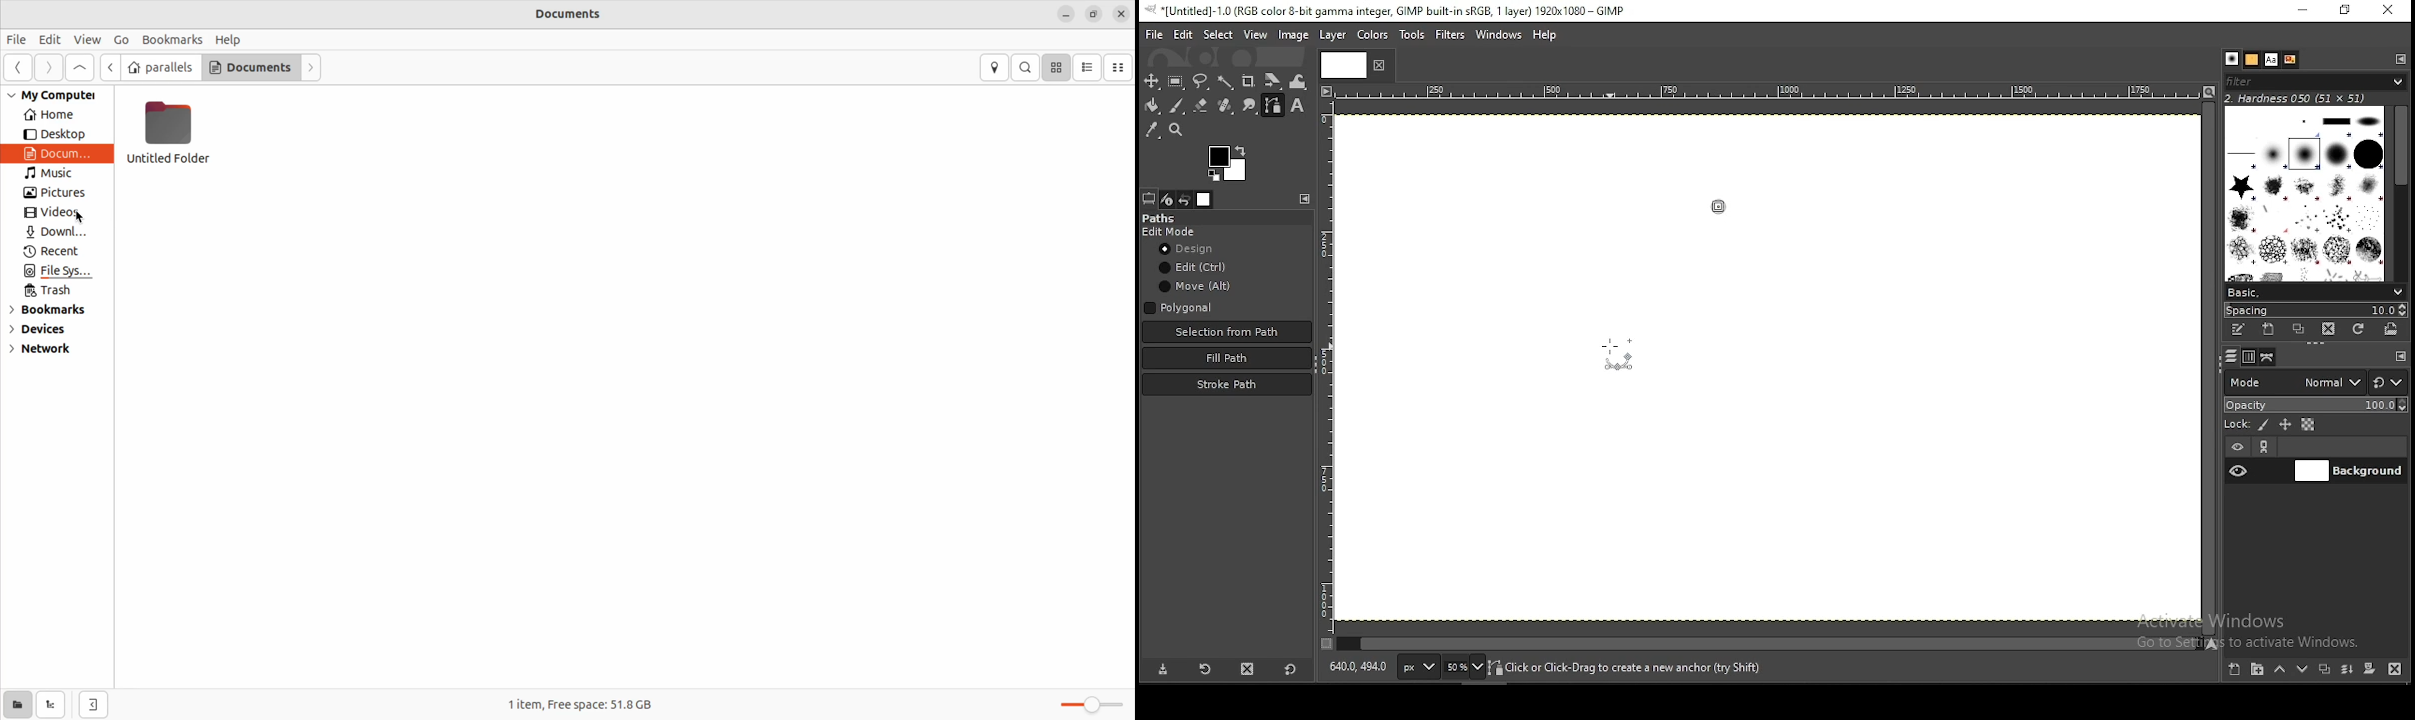 The width and height of the screenshot is (2436, 728). I want to click on toggle zoom, so click(1091, 702).